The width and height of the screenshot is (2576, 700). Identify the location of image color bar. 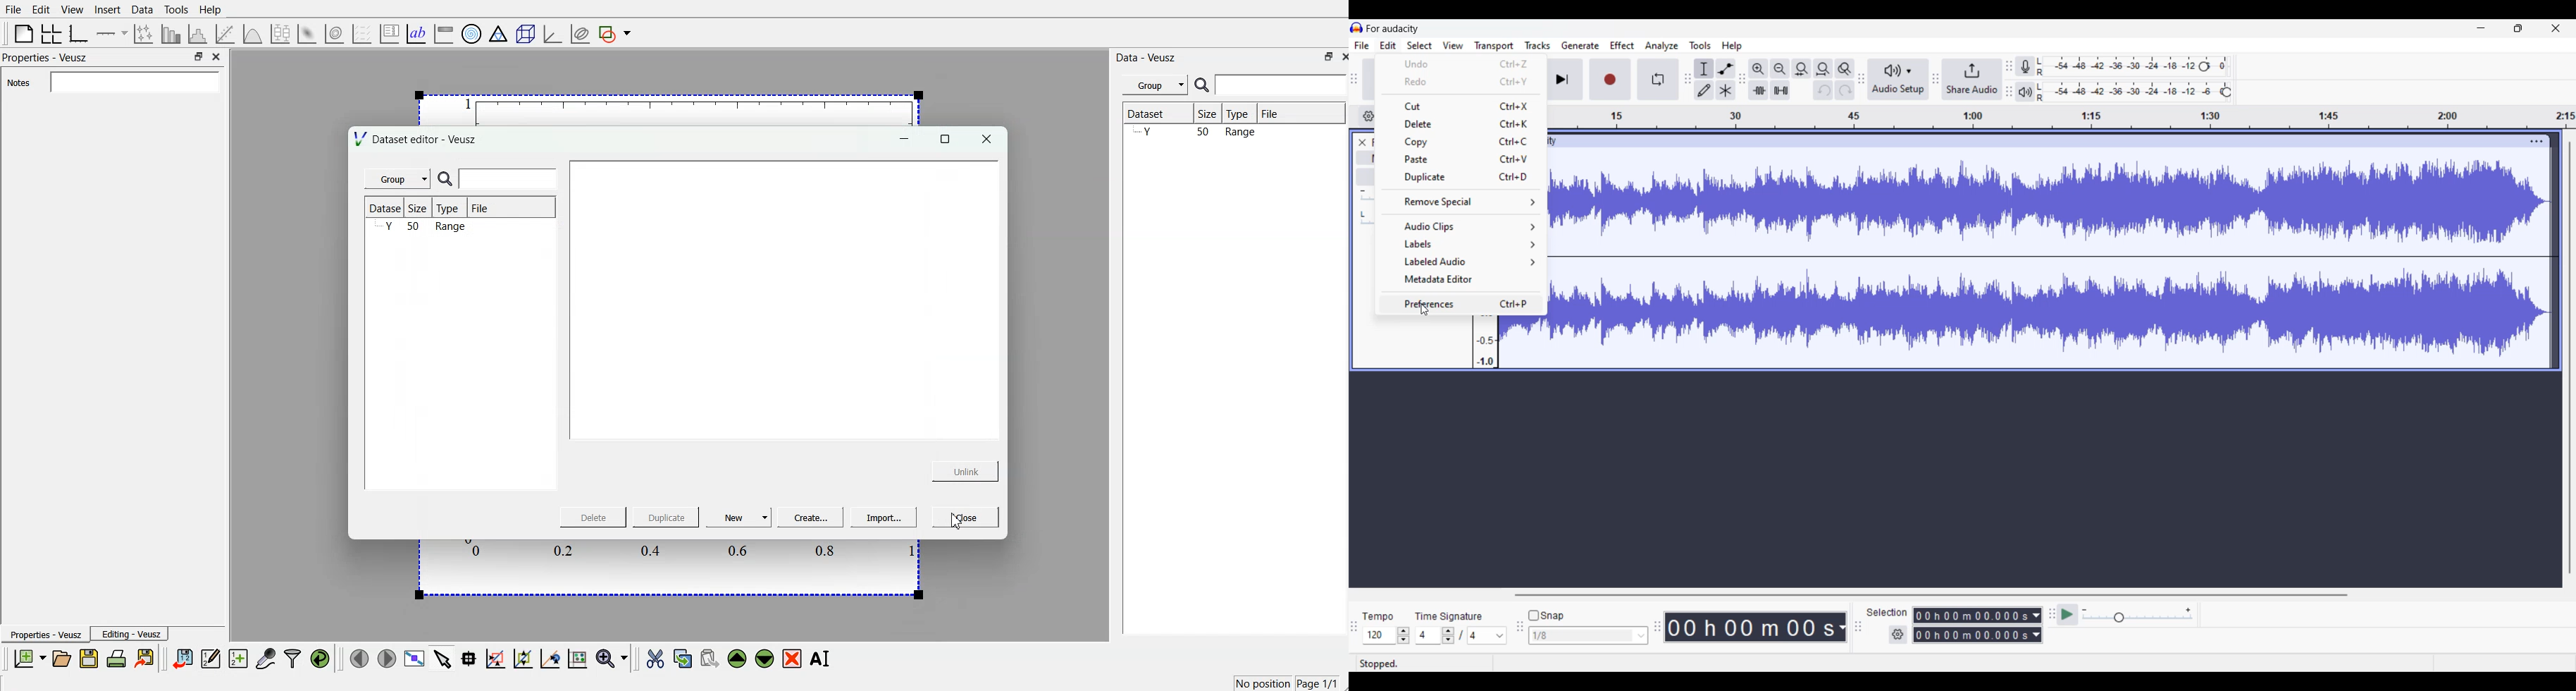
(443, 32).